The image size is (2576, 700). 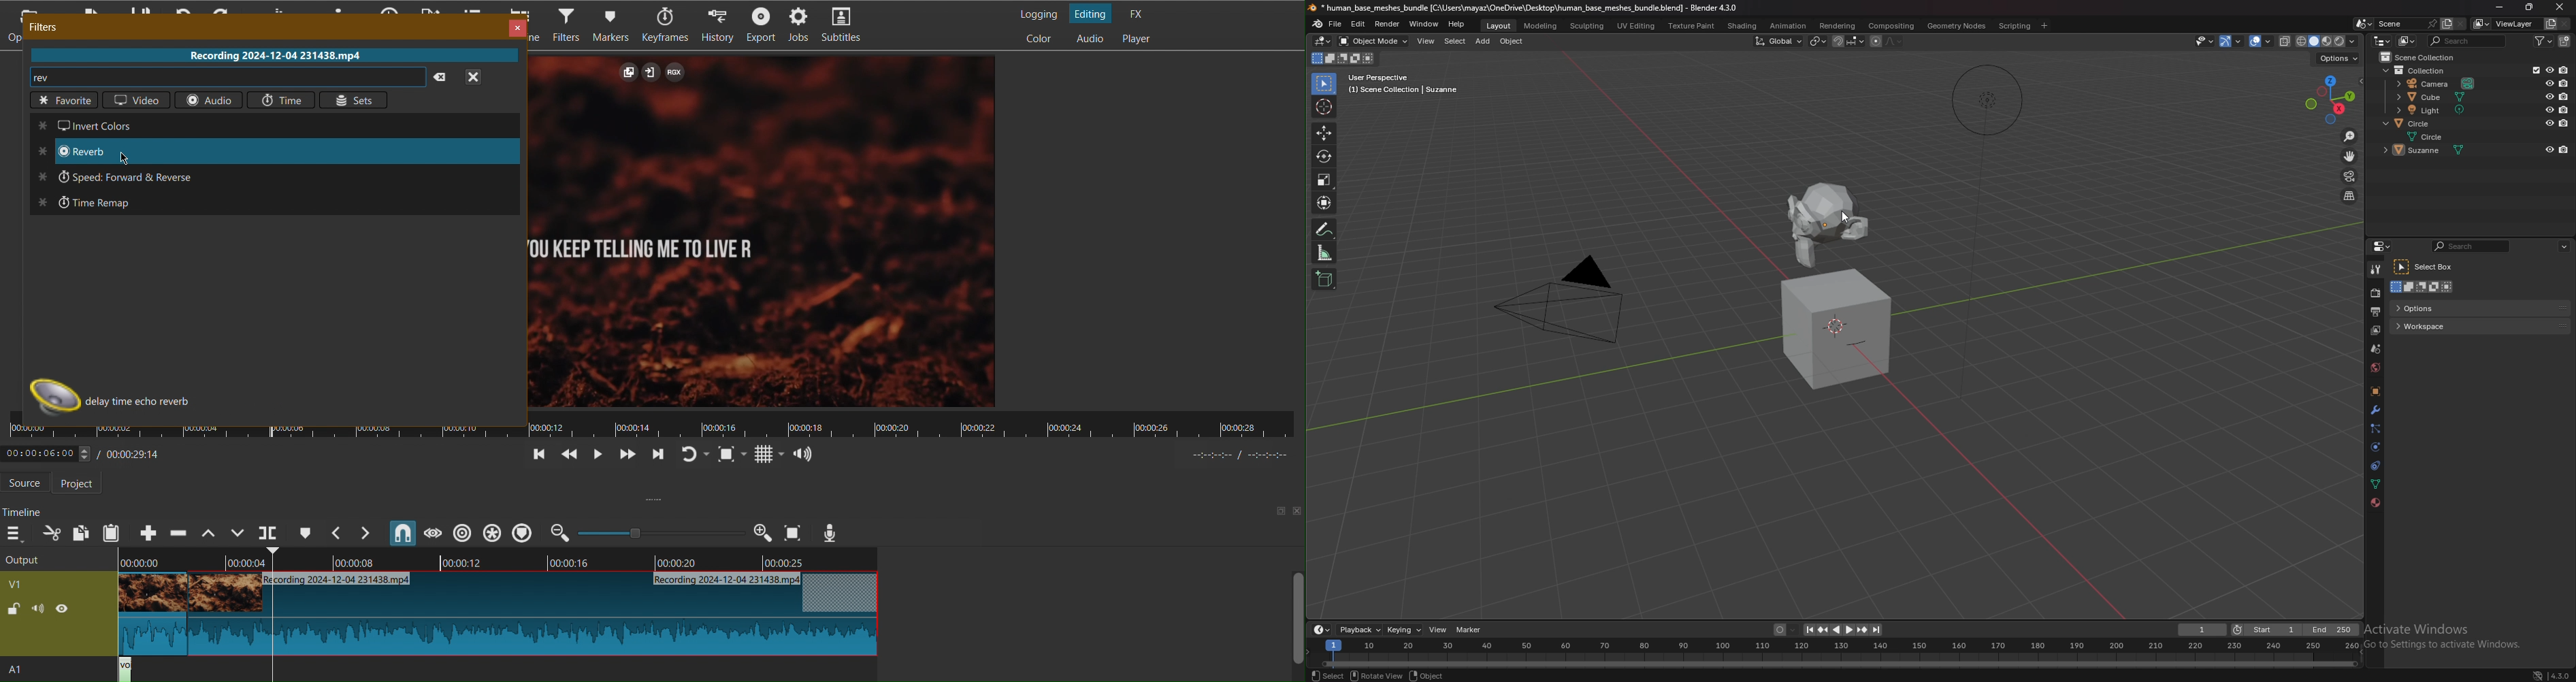 I want to click on Search bar, so click(x=216, y=77).